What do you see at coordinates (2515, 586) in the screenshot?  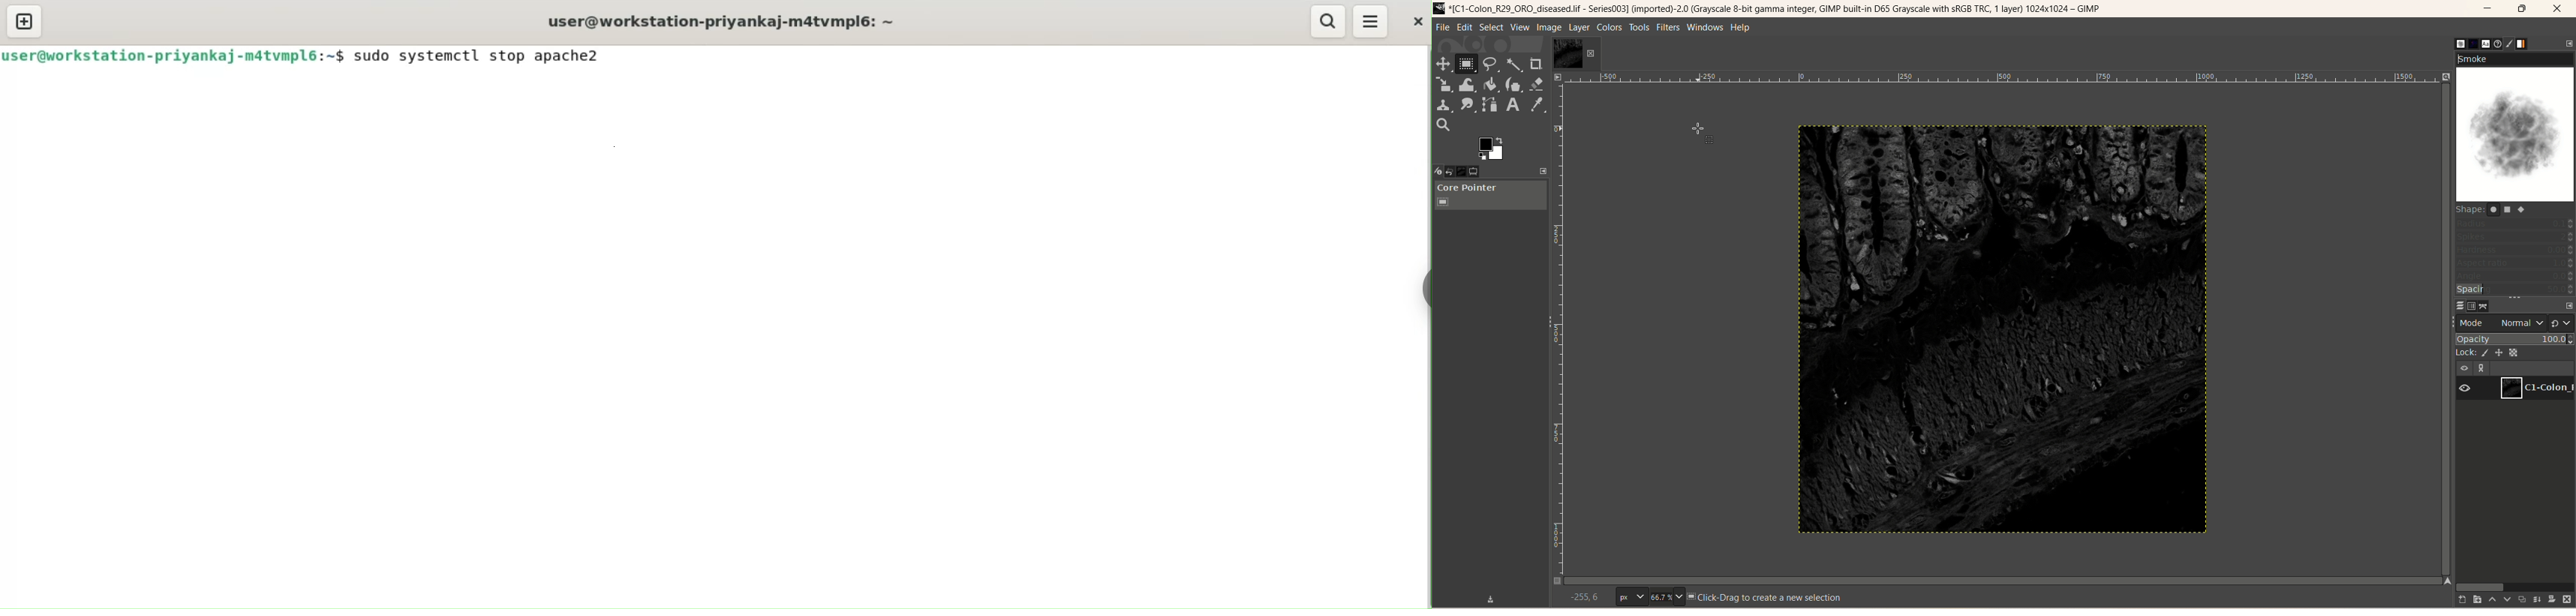 I see `horizontal scroll bar` at bounding box center [2515, 586].